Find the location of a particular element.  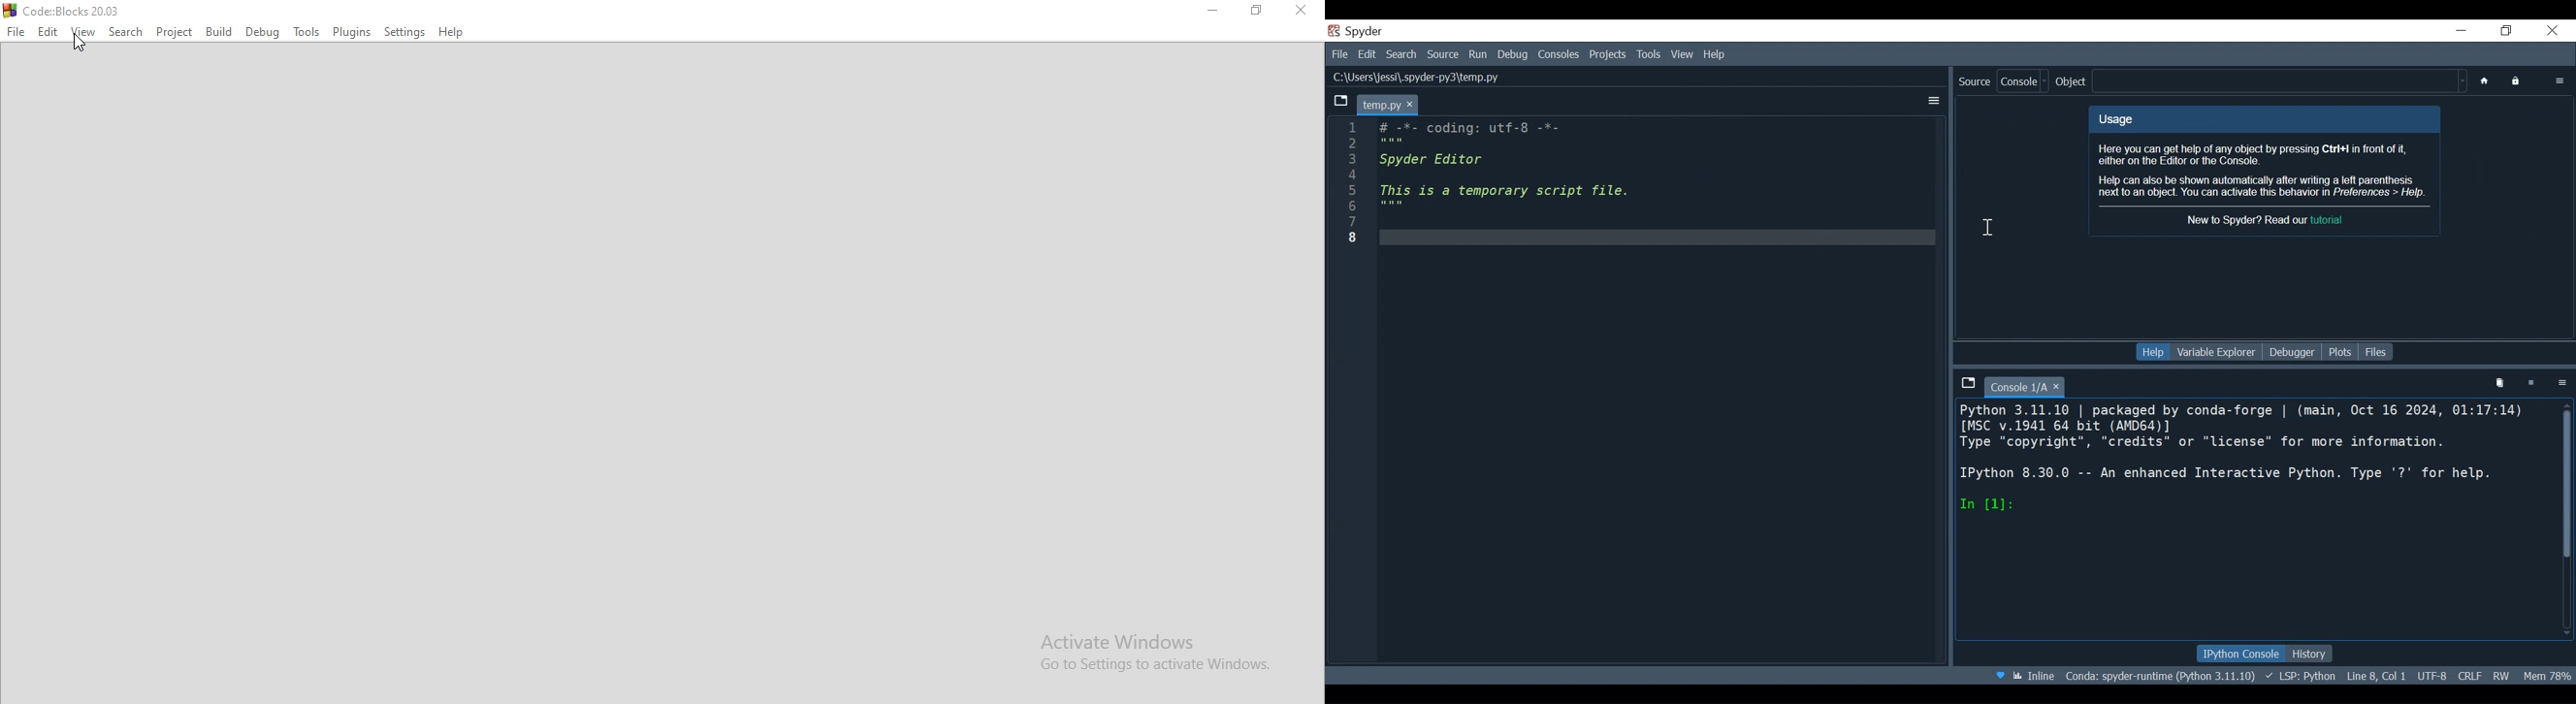

Plots is located at coordinates (2340, 353).